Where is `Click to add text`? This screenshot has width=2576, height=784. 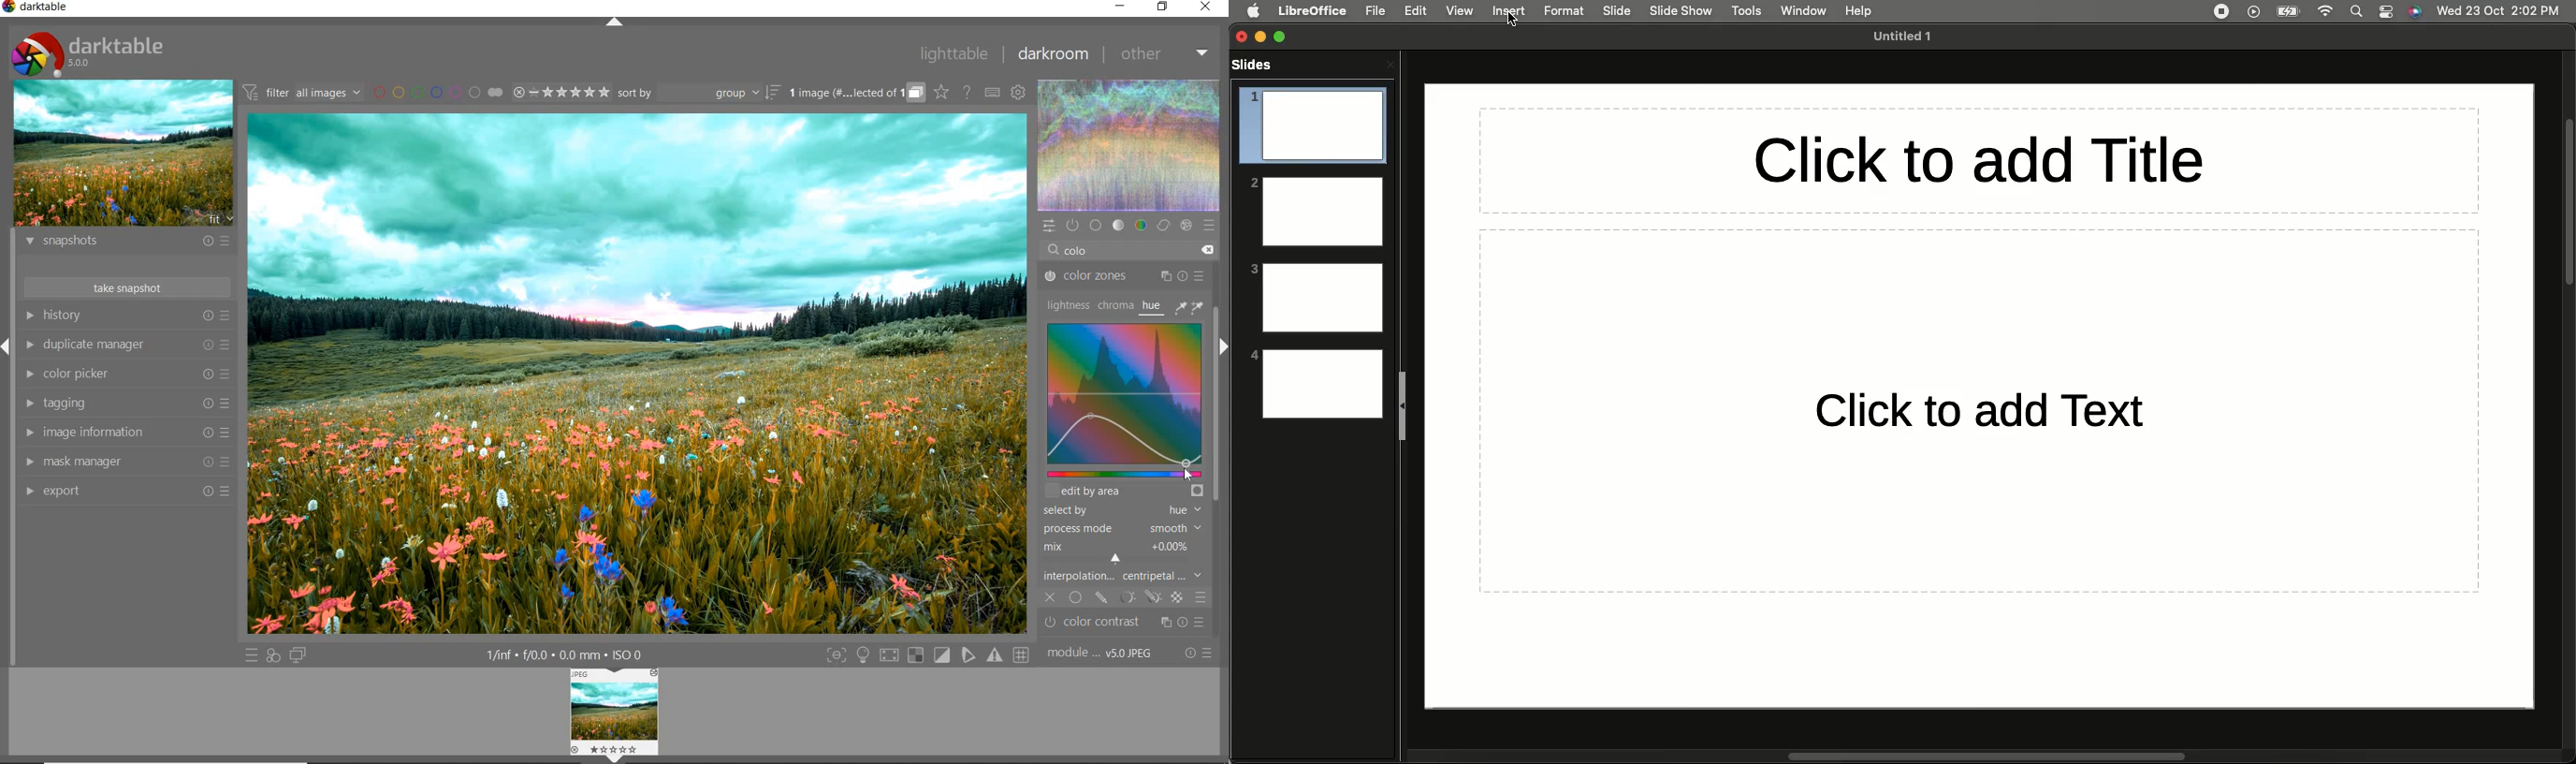
Click to add text is located at coordinates (1978, 409).